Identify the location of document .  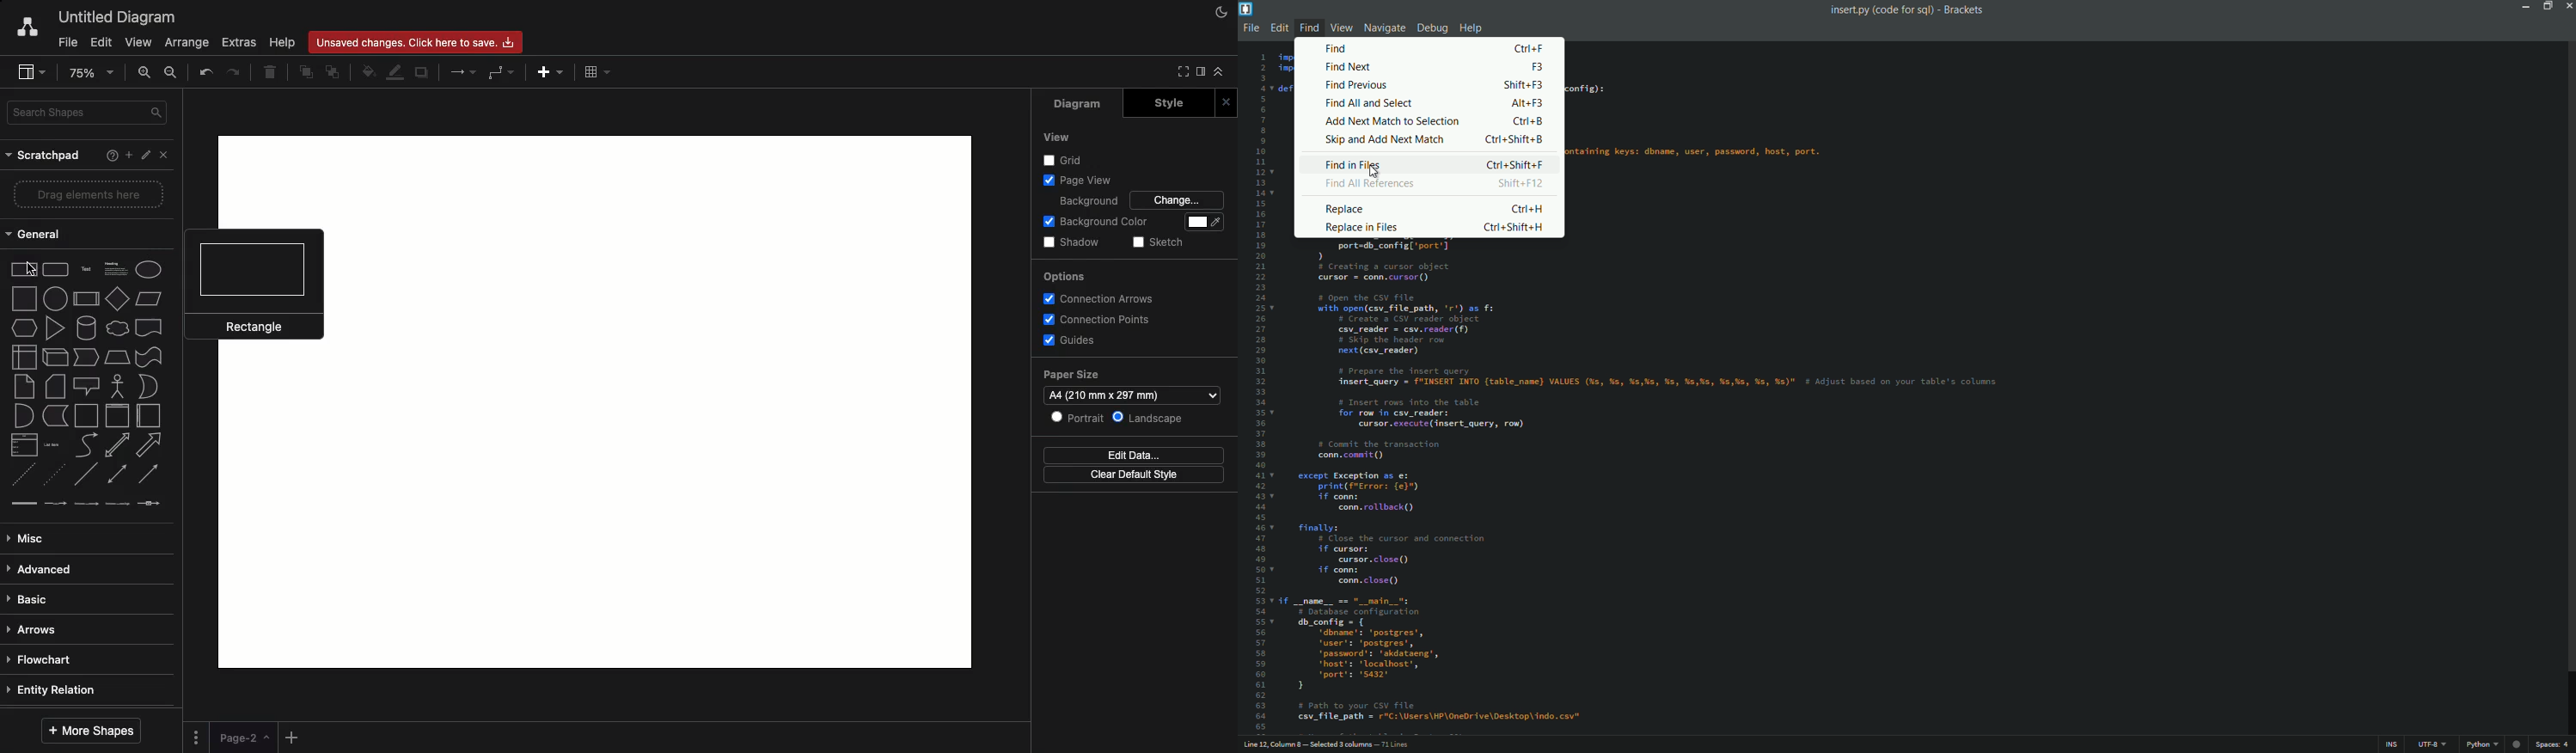
(149, 328).